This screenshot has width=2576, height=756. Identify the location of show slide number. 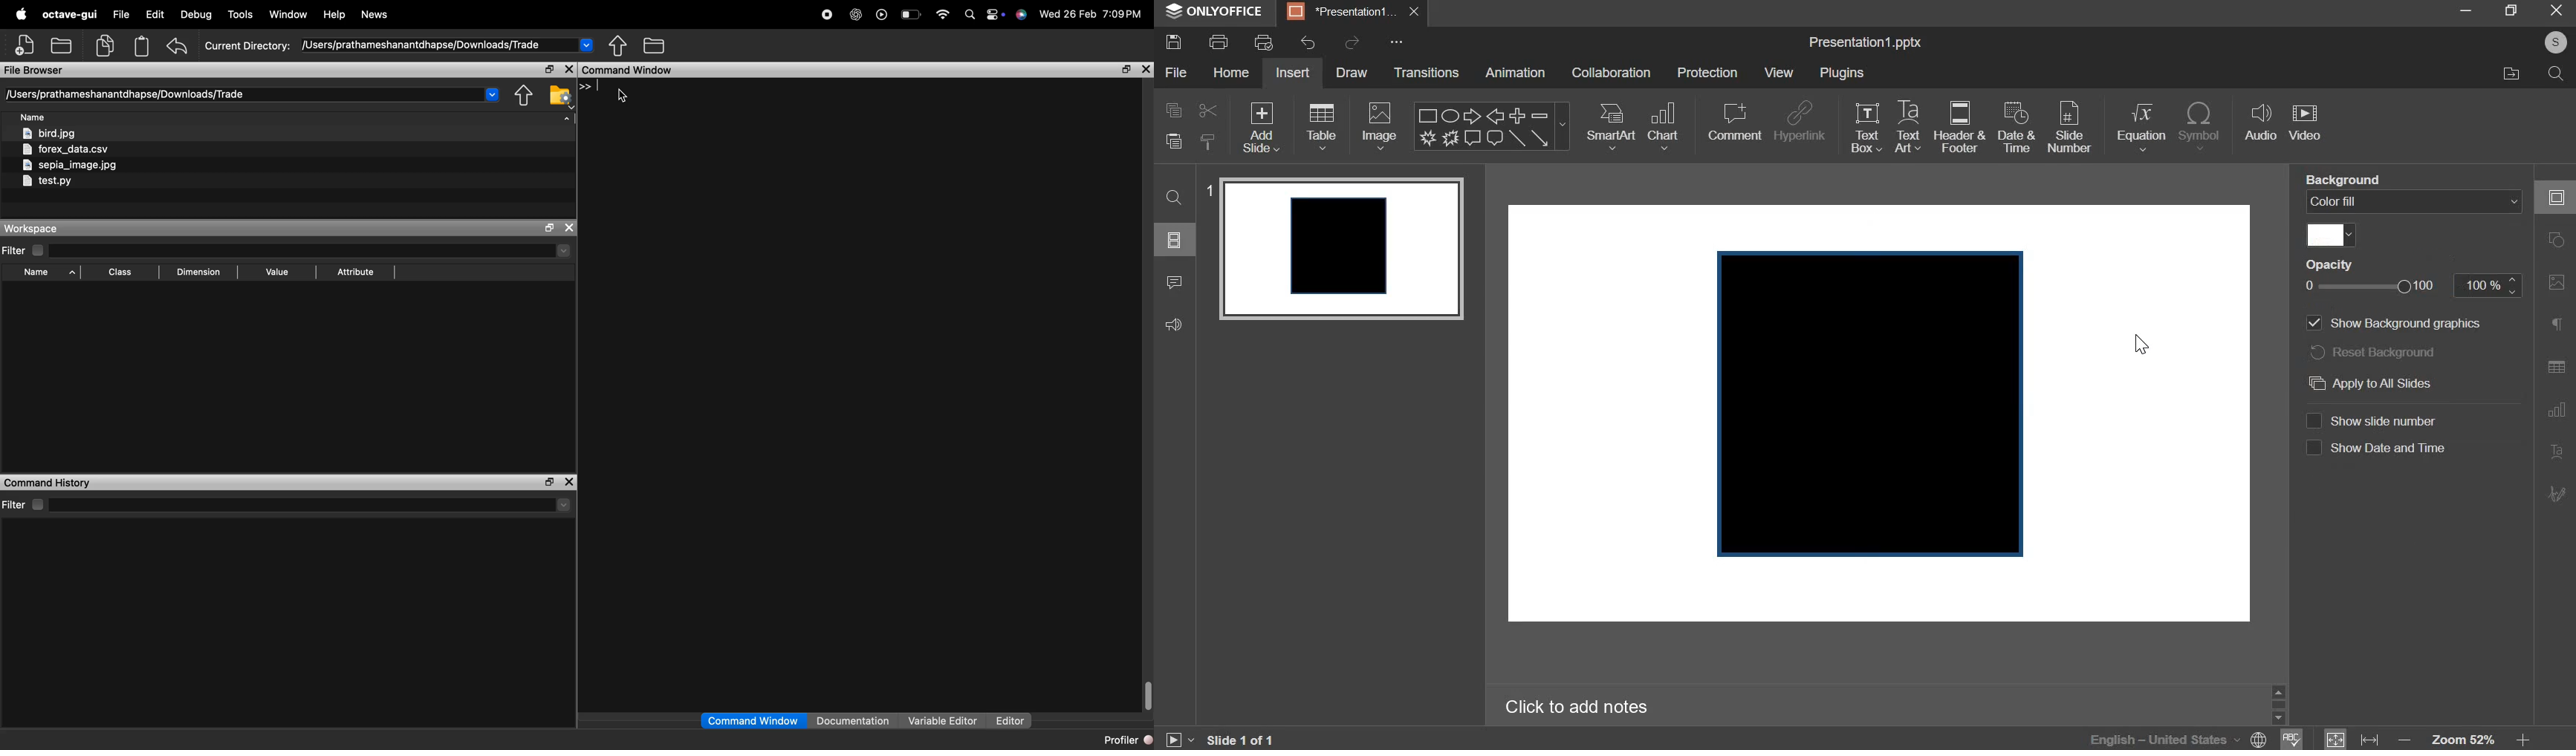
(2375, 422).